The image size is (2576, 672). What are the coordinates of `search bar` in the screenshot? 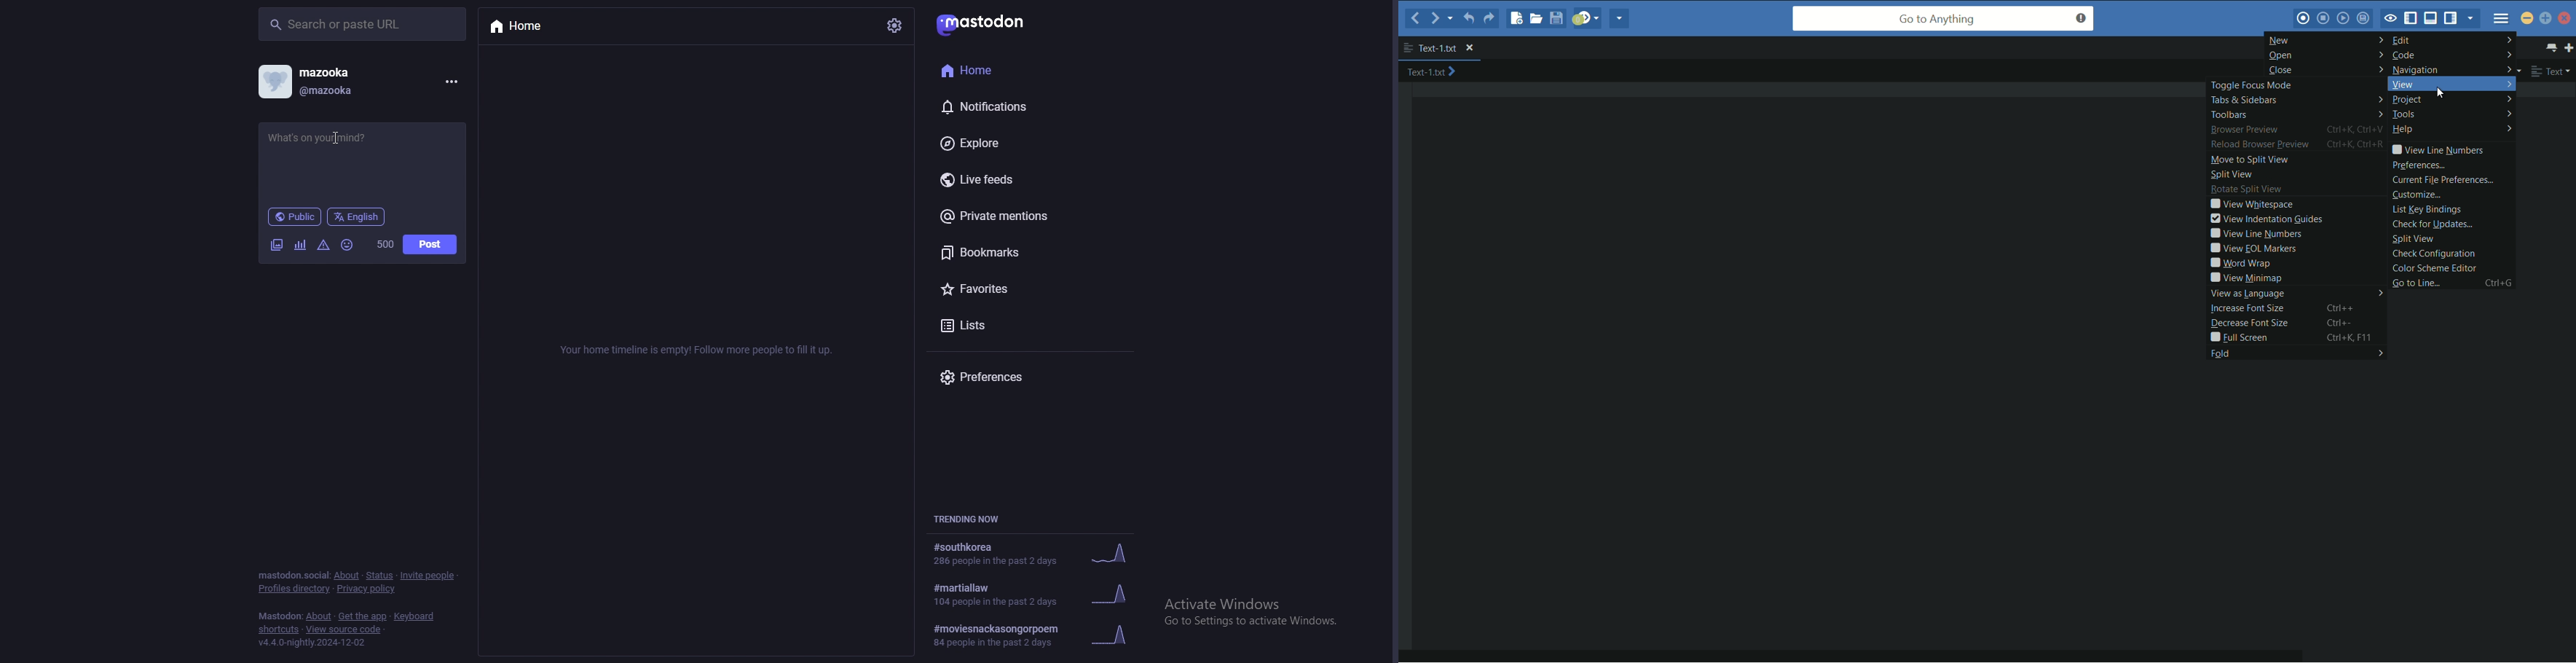 It's located at (363, 23).